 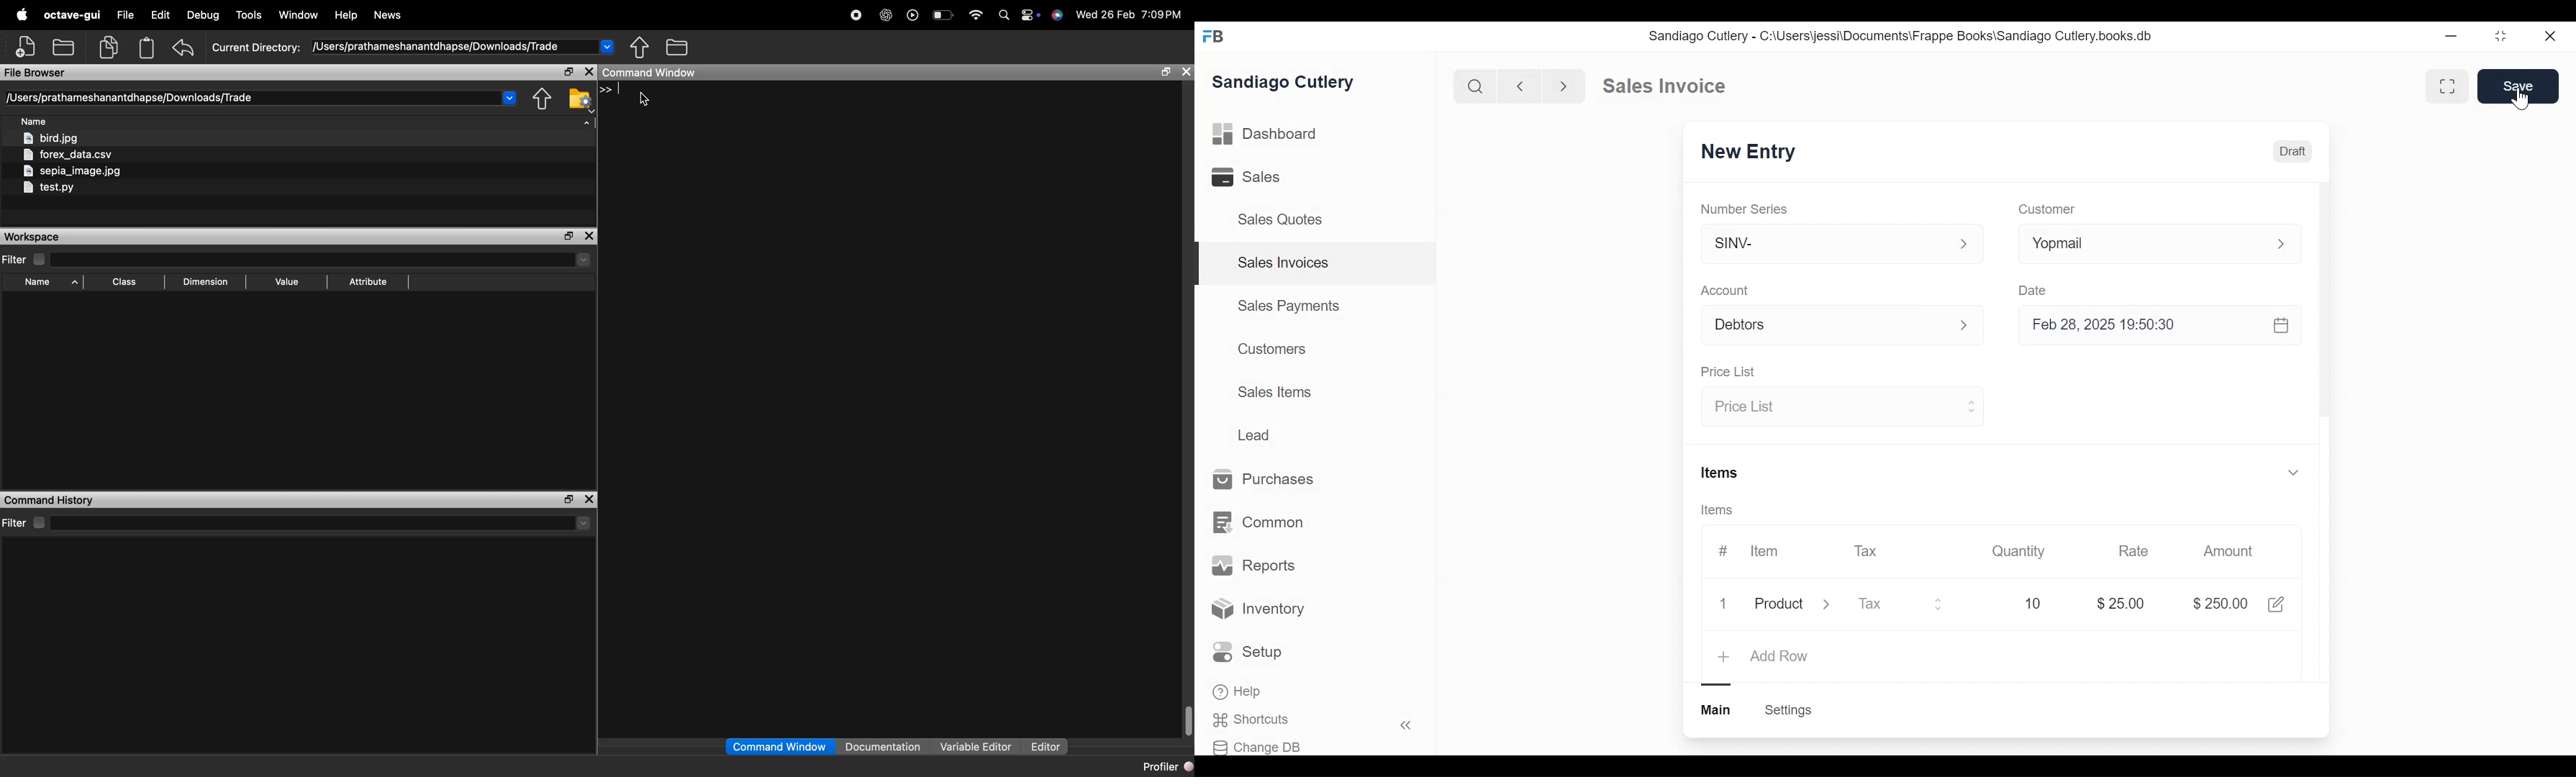 What do you see at coordinates (1285, 220) in the screenshot?
I see `Sales Quotes` at bounding box center [1285, 220].